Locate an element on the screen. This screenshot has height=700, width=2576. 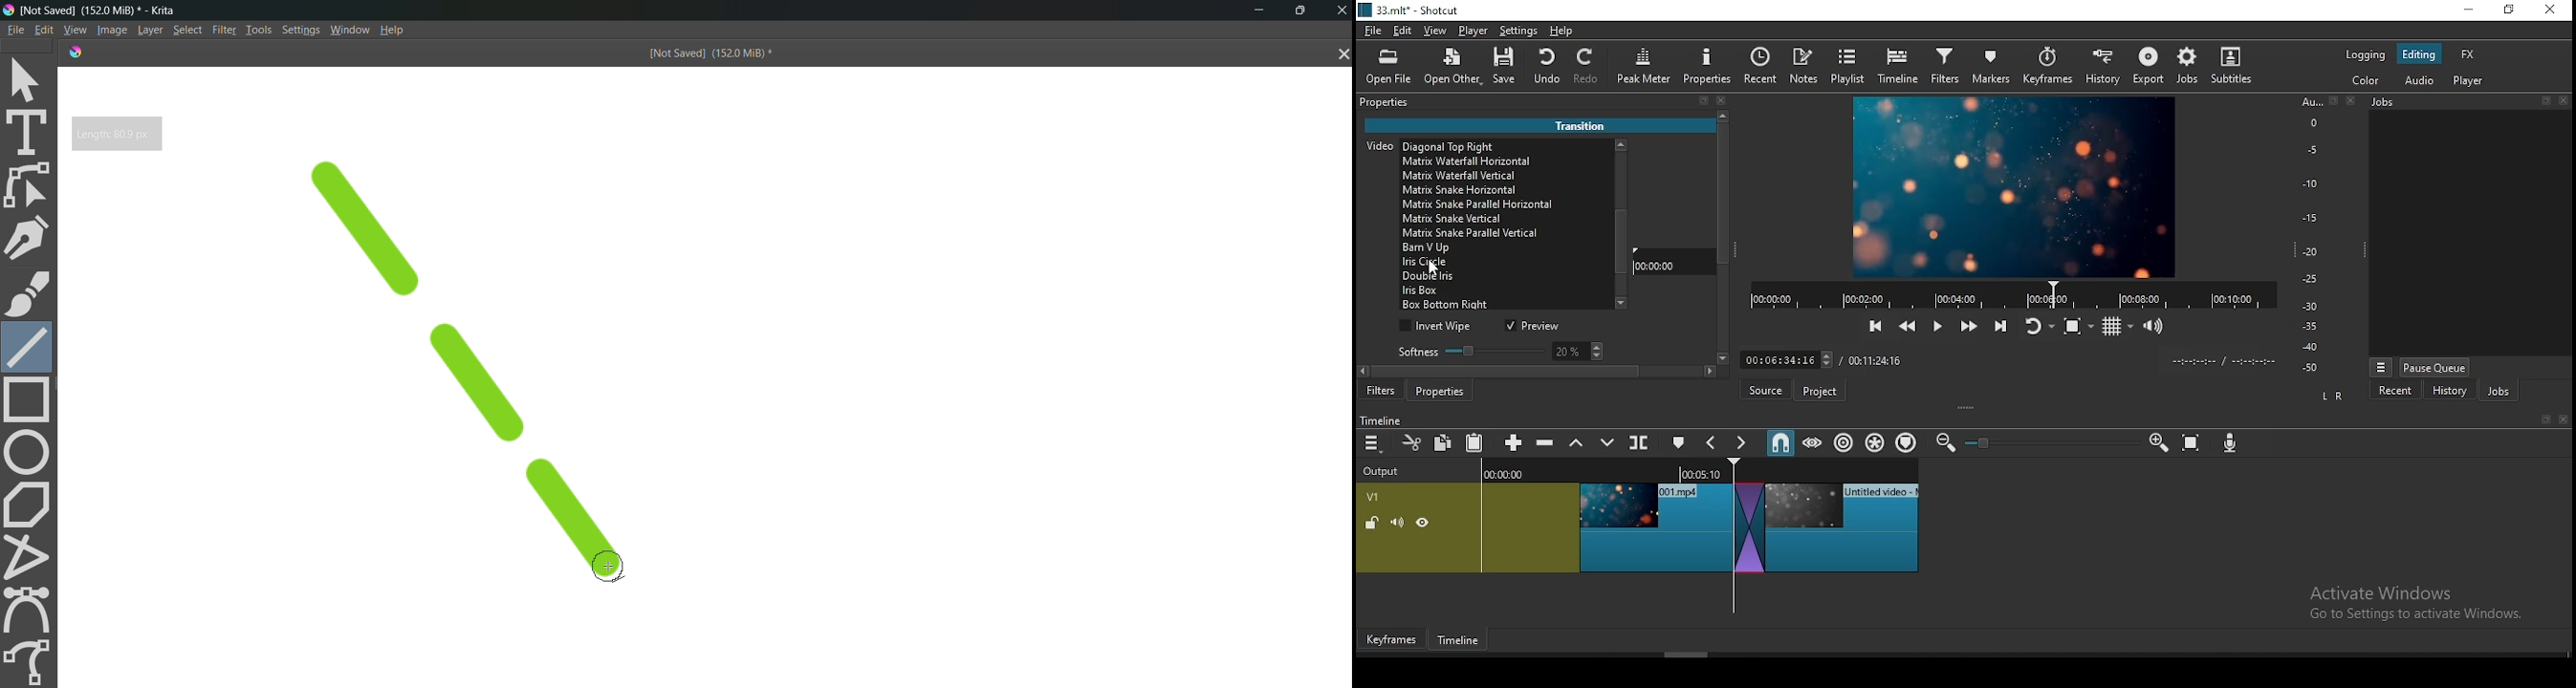
play quickly forward is located at coordinates (1967, 327).